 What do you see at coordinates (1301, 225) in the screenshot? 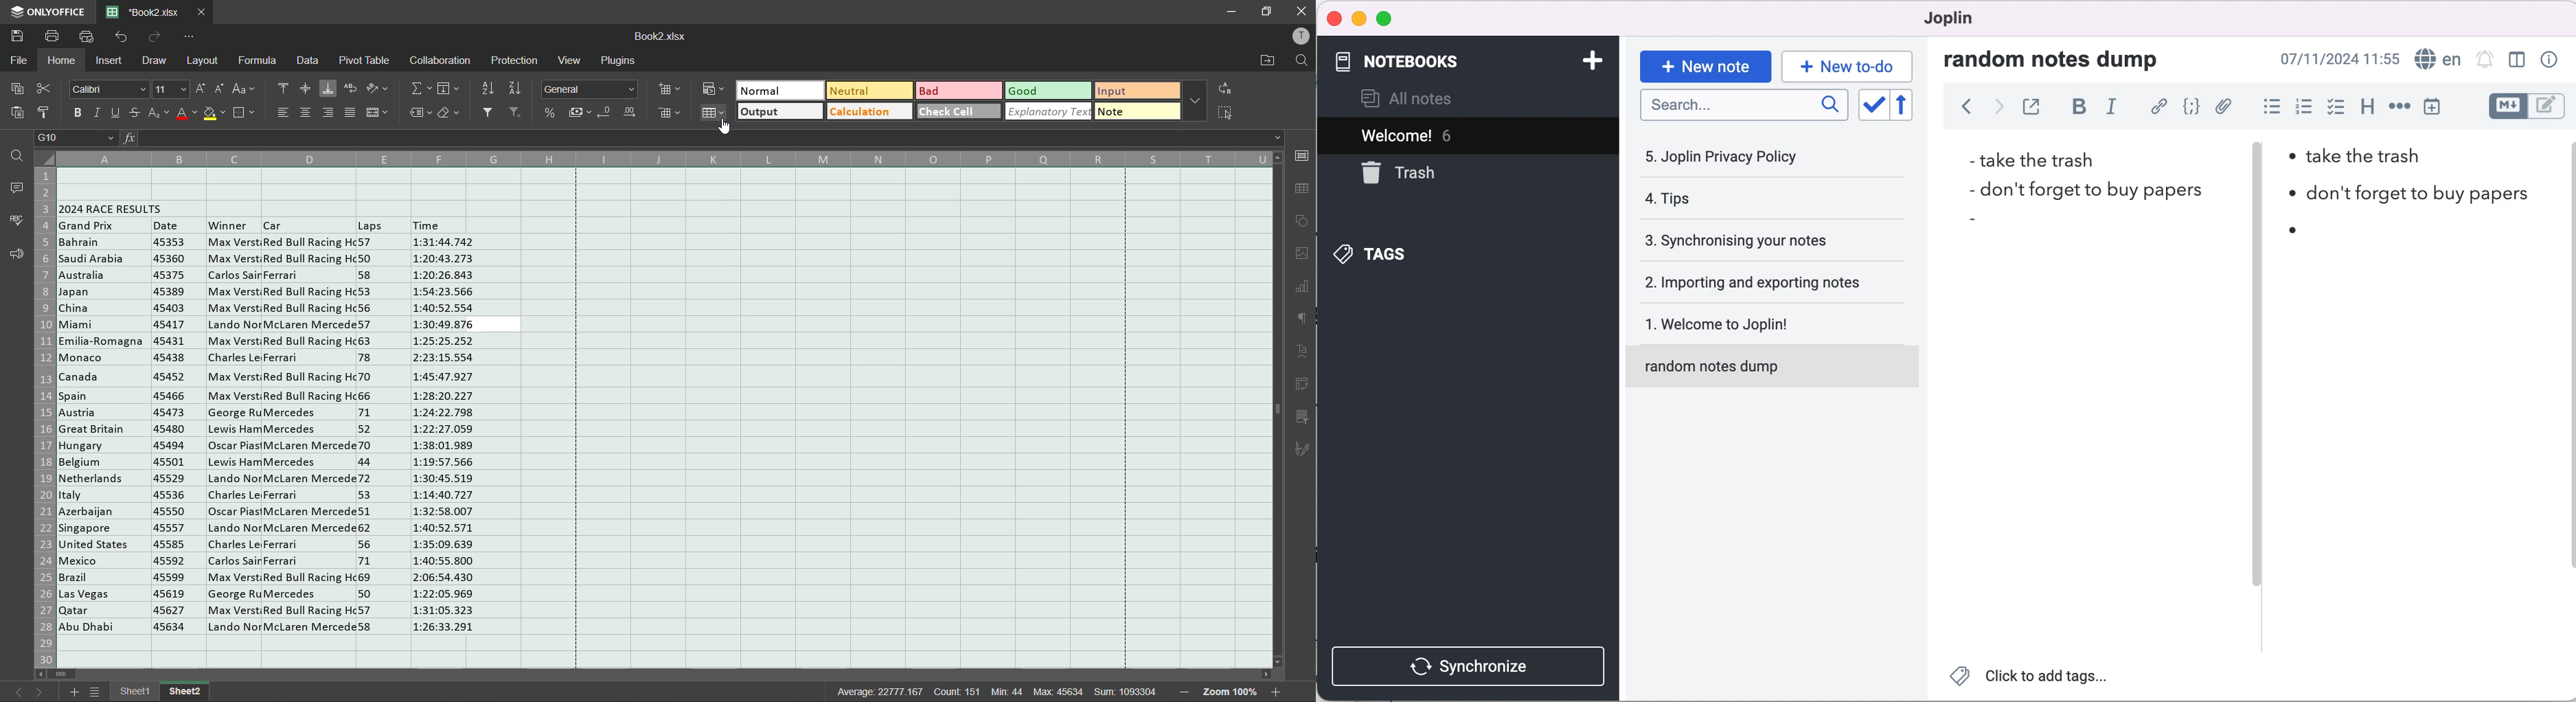
I see `shapes` at bounding box center [1301, 225].